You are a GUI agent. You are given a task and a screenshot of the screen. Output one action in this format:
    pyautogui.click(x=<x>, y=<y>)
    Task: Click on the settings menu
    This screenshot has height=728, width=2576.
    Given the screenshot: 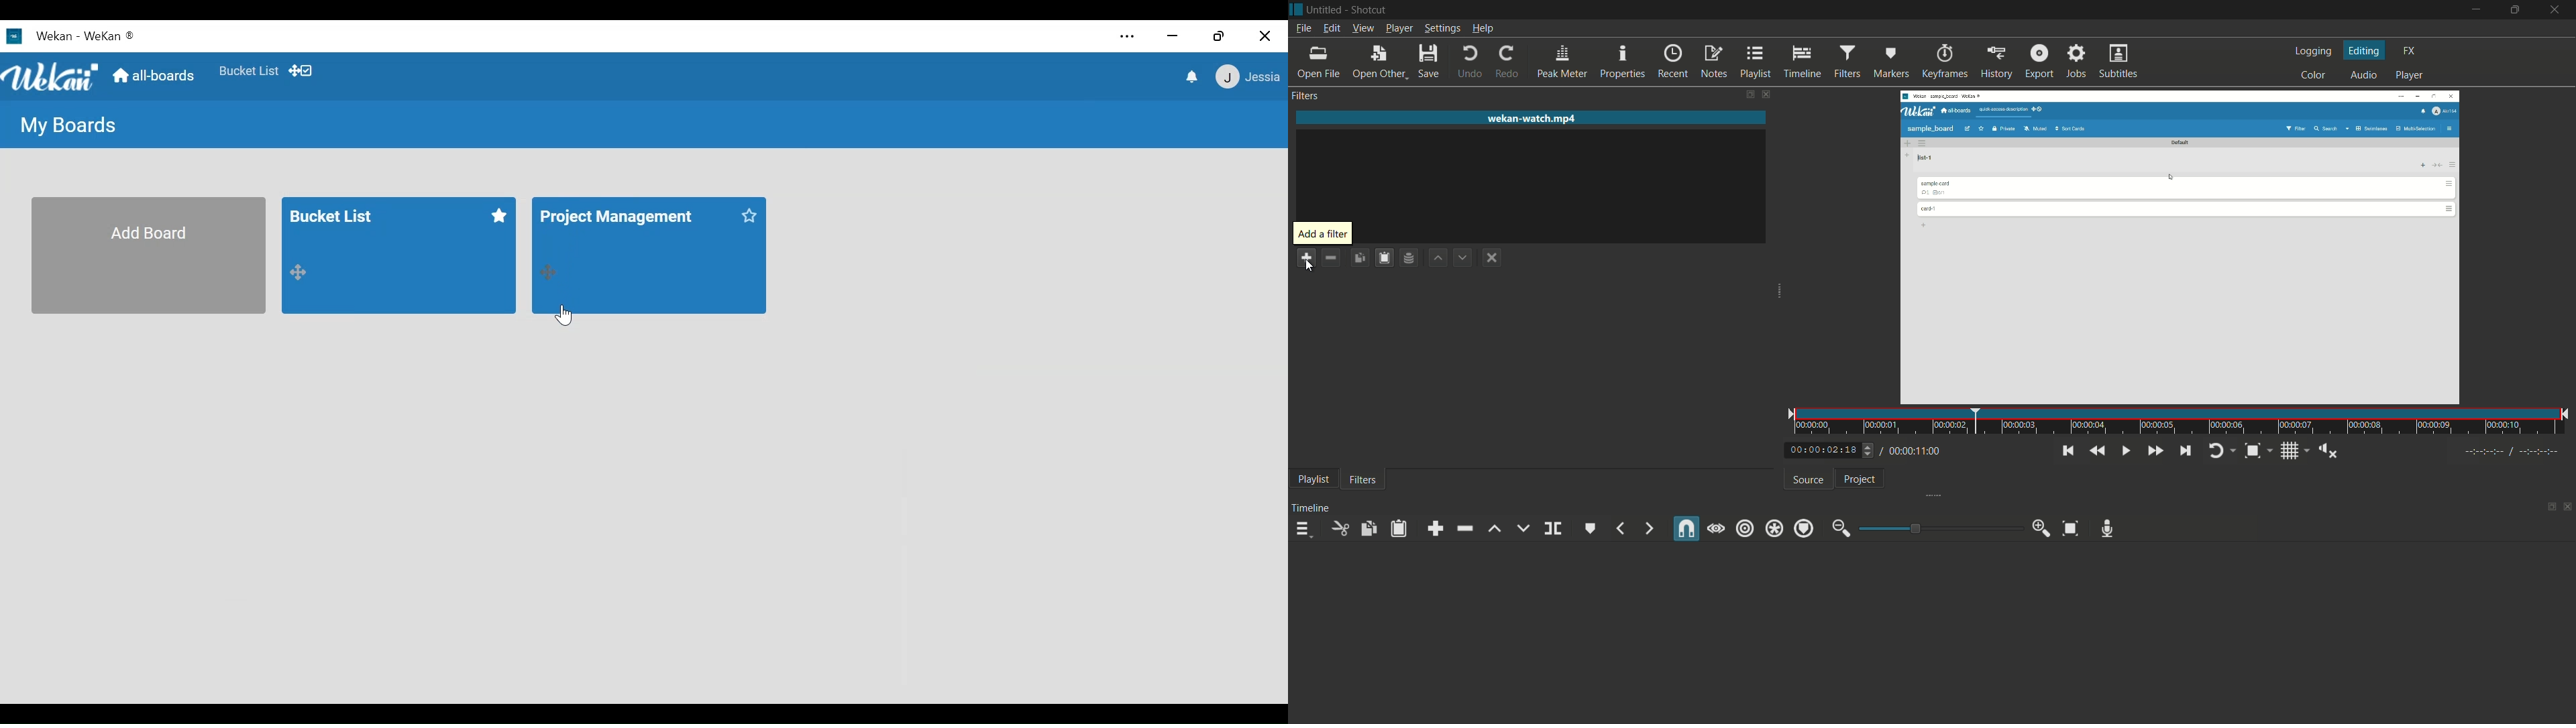 What is the action you would take?
    pyautogui.click(x=1442, y=28)
    